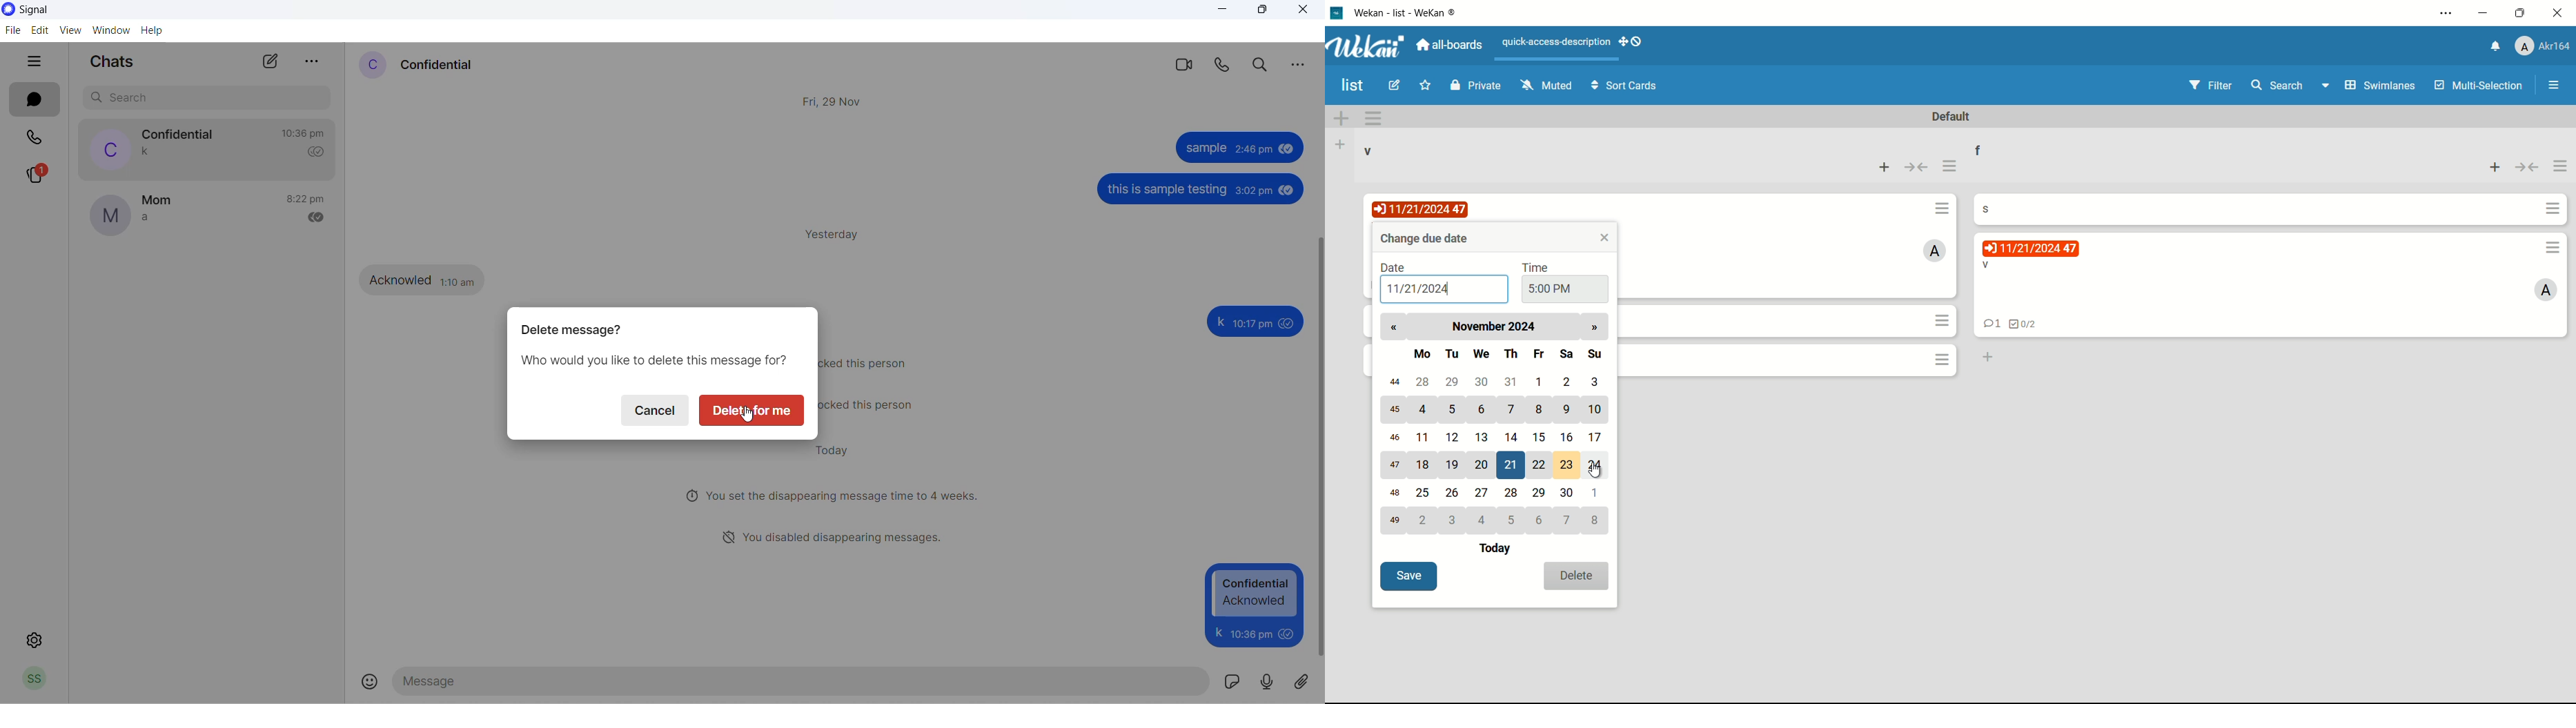  I want to click on card actions, so click(1942, 359).